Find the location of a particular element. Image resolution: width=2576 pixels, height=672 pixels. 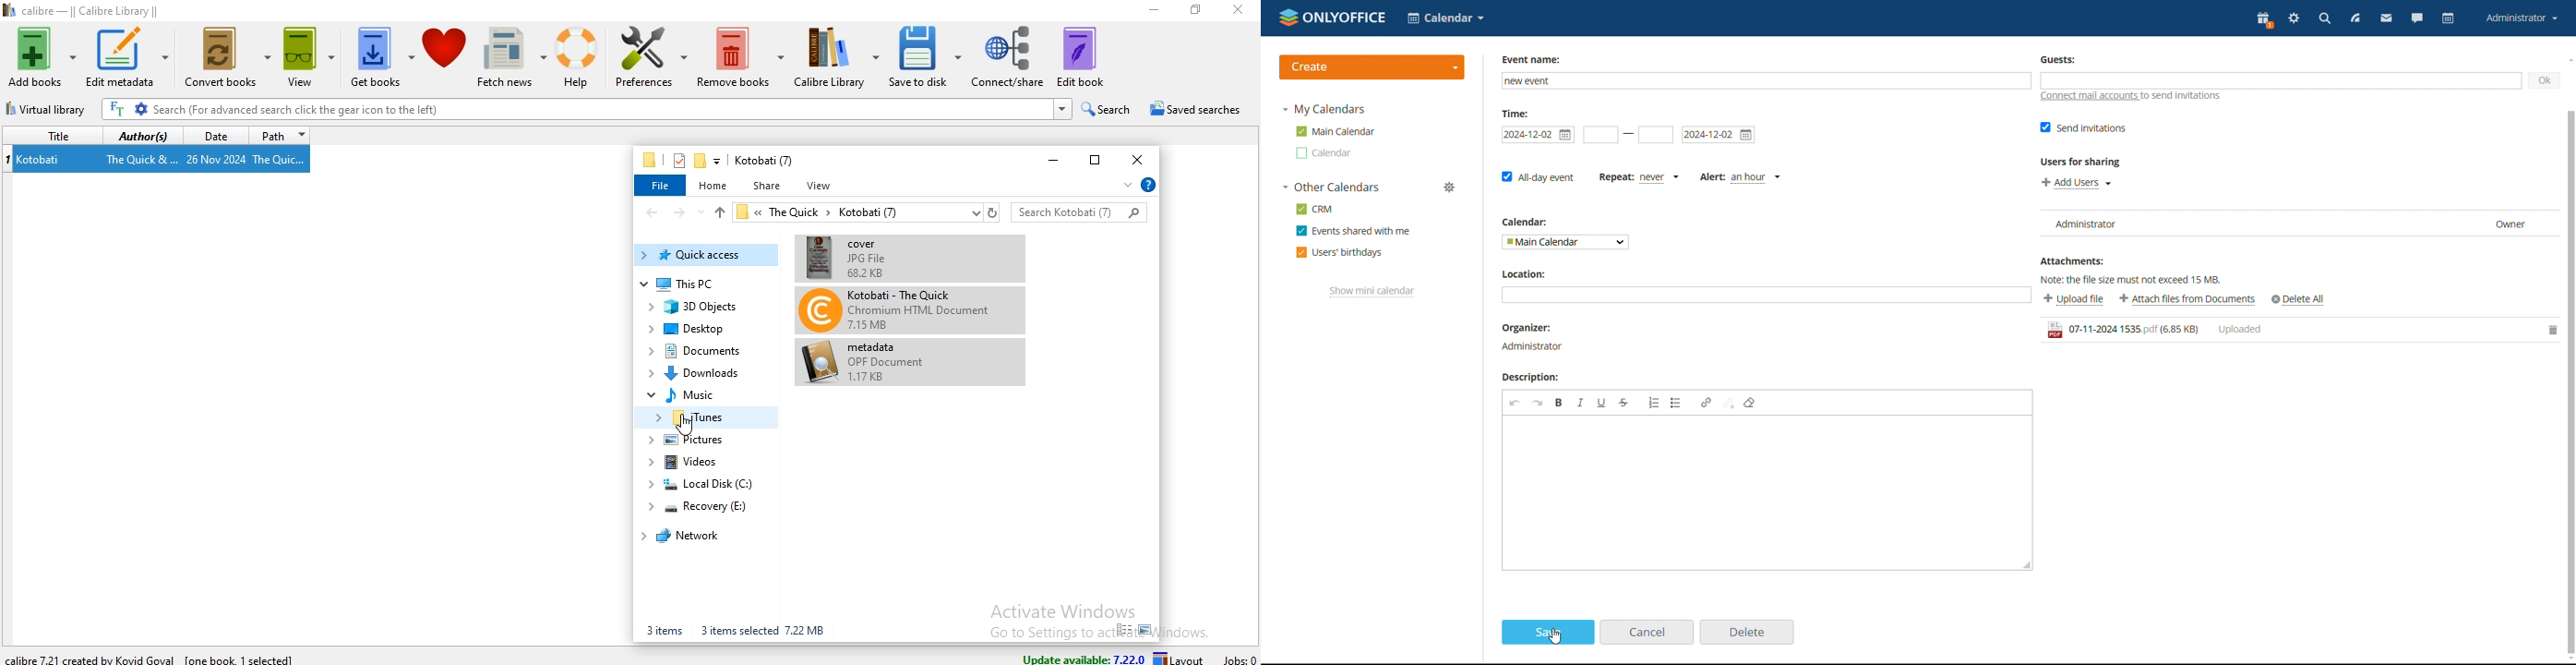

minimise is located at coordinates (1048, 162).